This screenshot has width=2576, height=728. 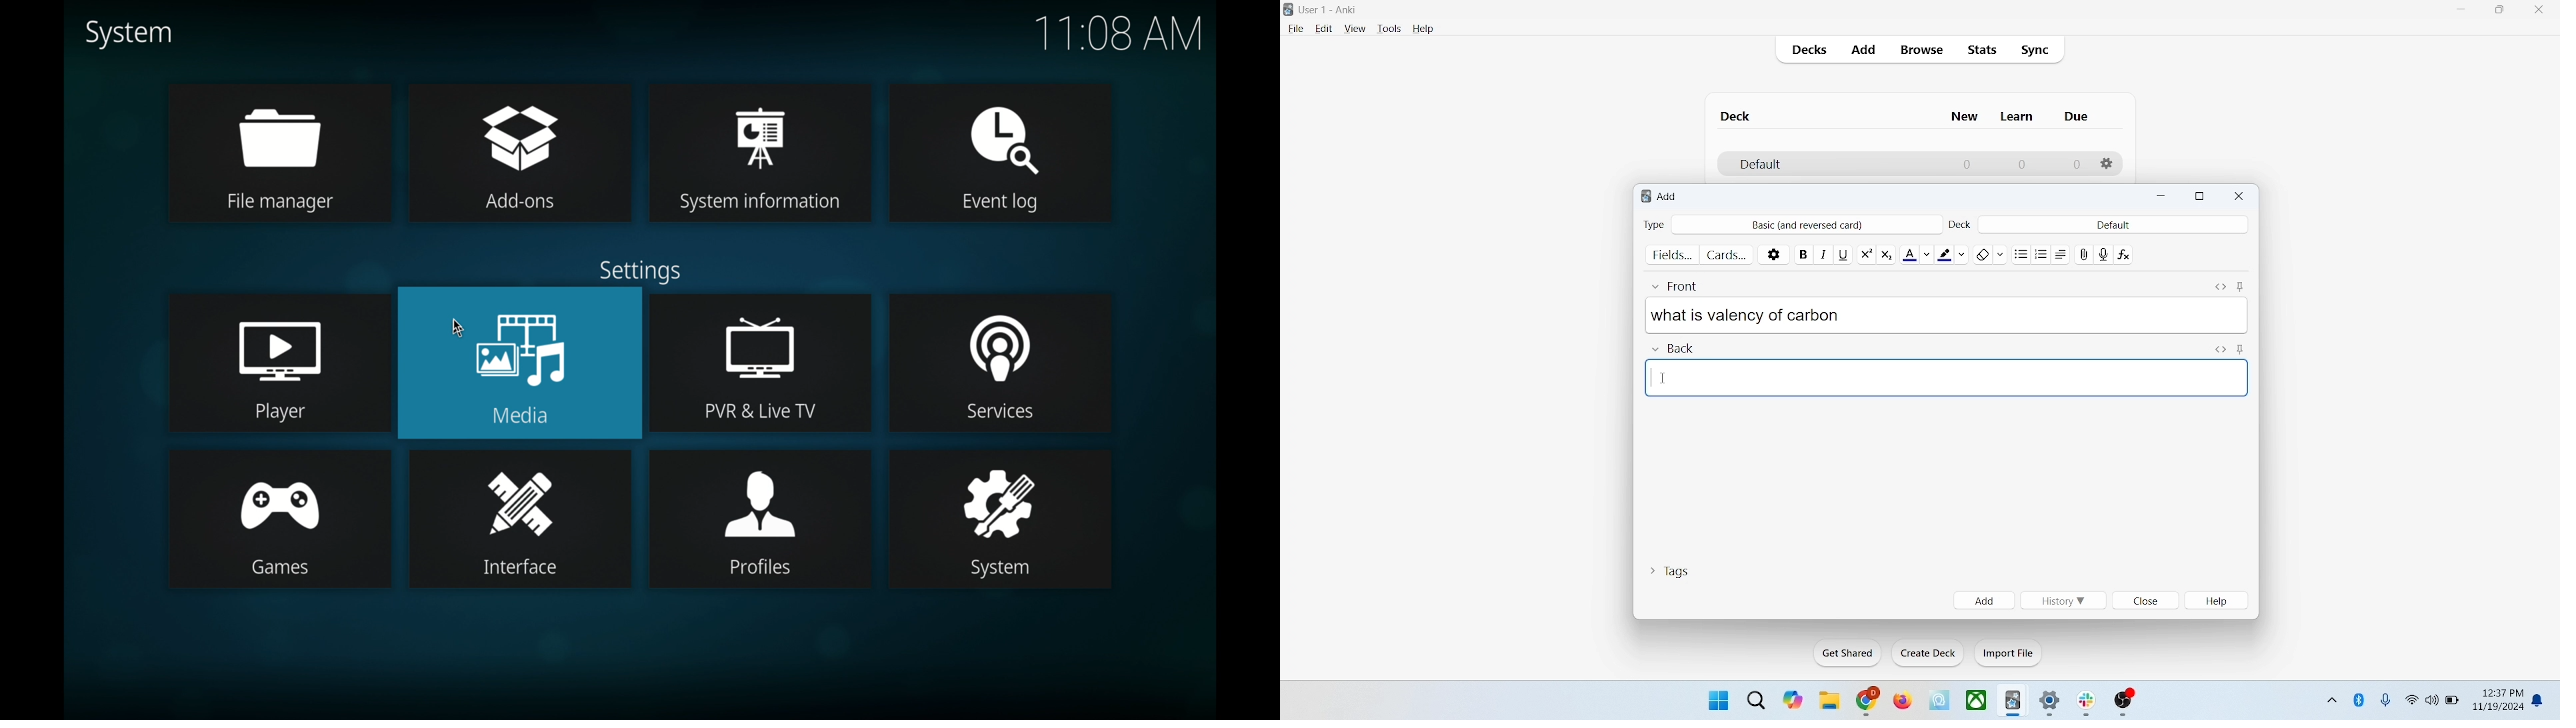 What do you see at coordinates (1812, 52) in the screenshot?
I see `decks` at bounding box center [1812, 52].